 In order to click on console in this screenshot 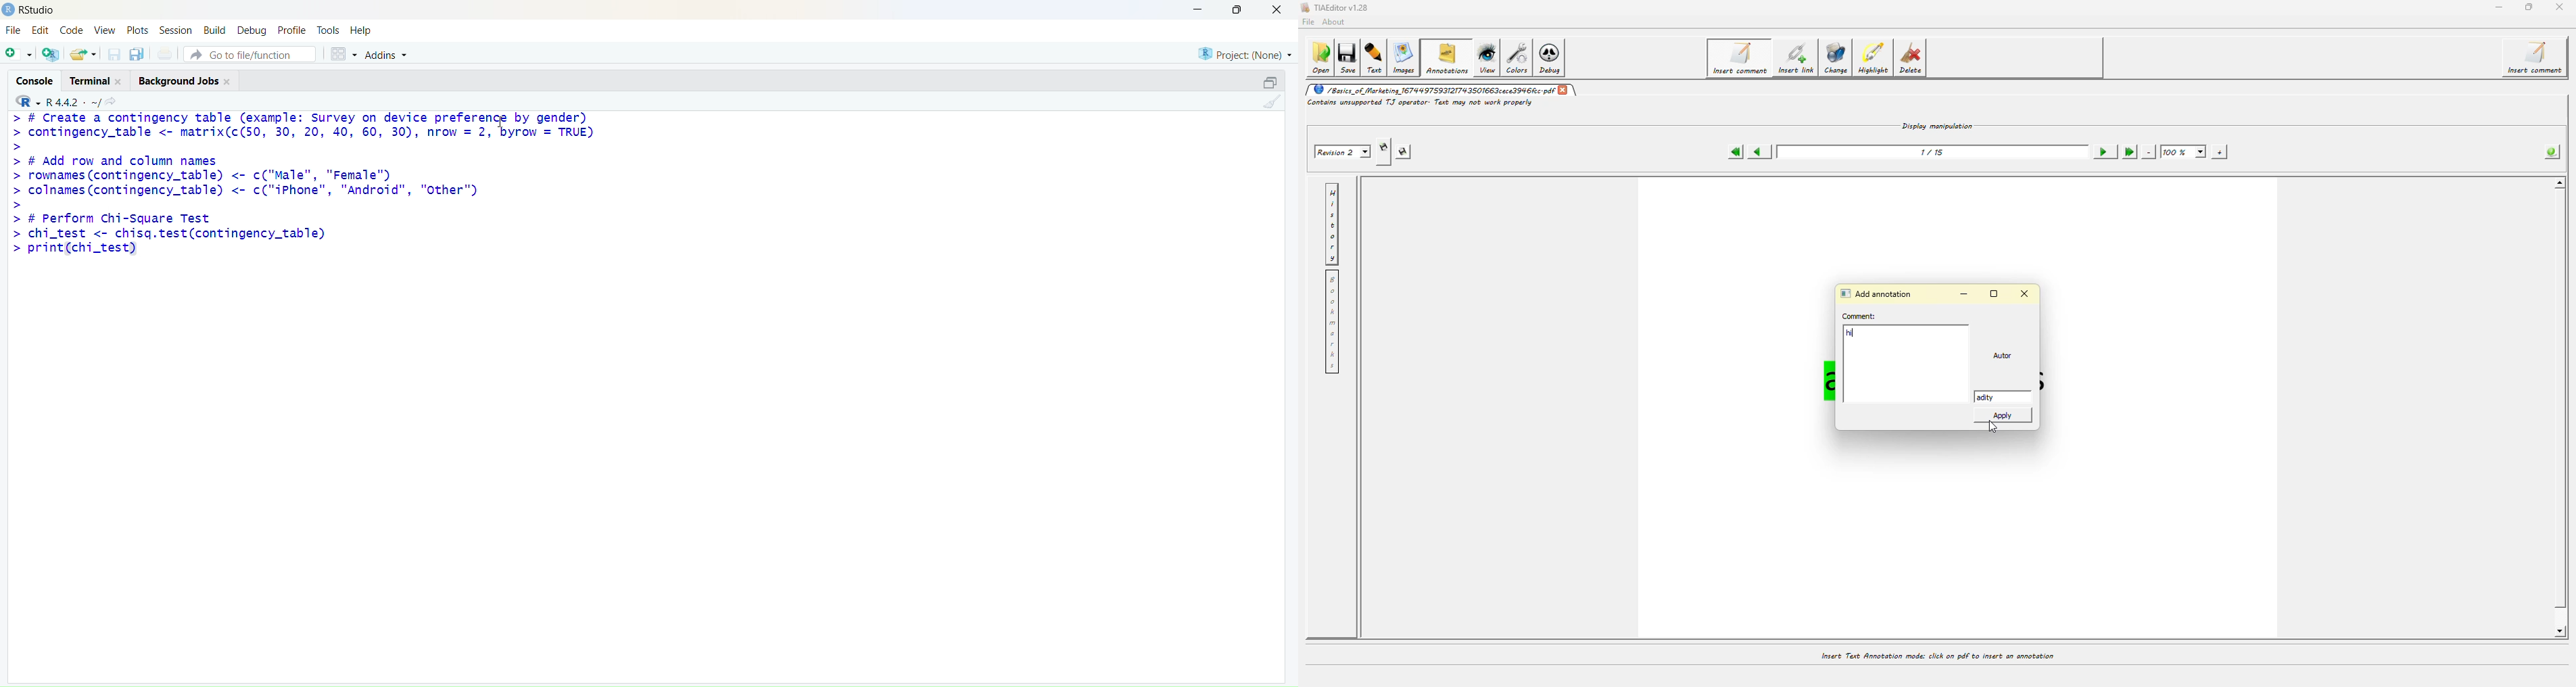, I will do `click(36, 81)`.